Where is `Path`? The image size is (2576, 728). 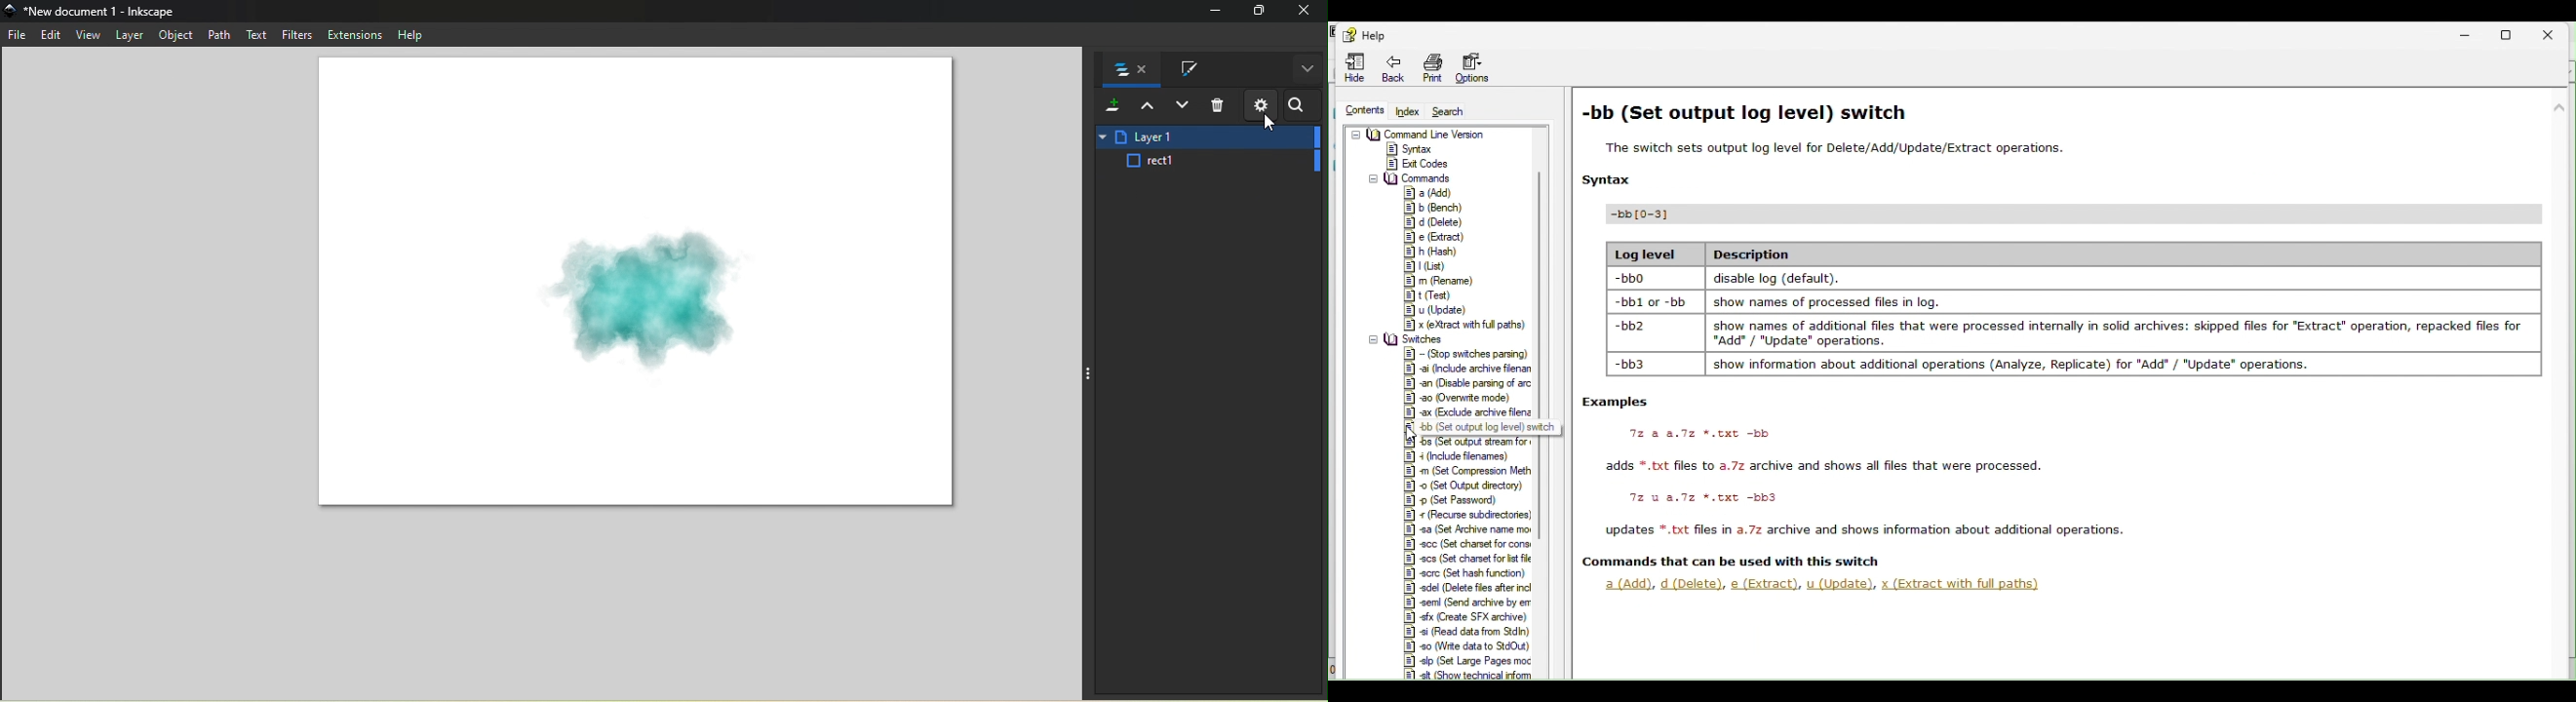 Path is located at coordinates (216, 33).